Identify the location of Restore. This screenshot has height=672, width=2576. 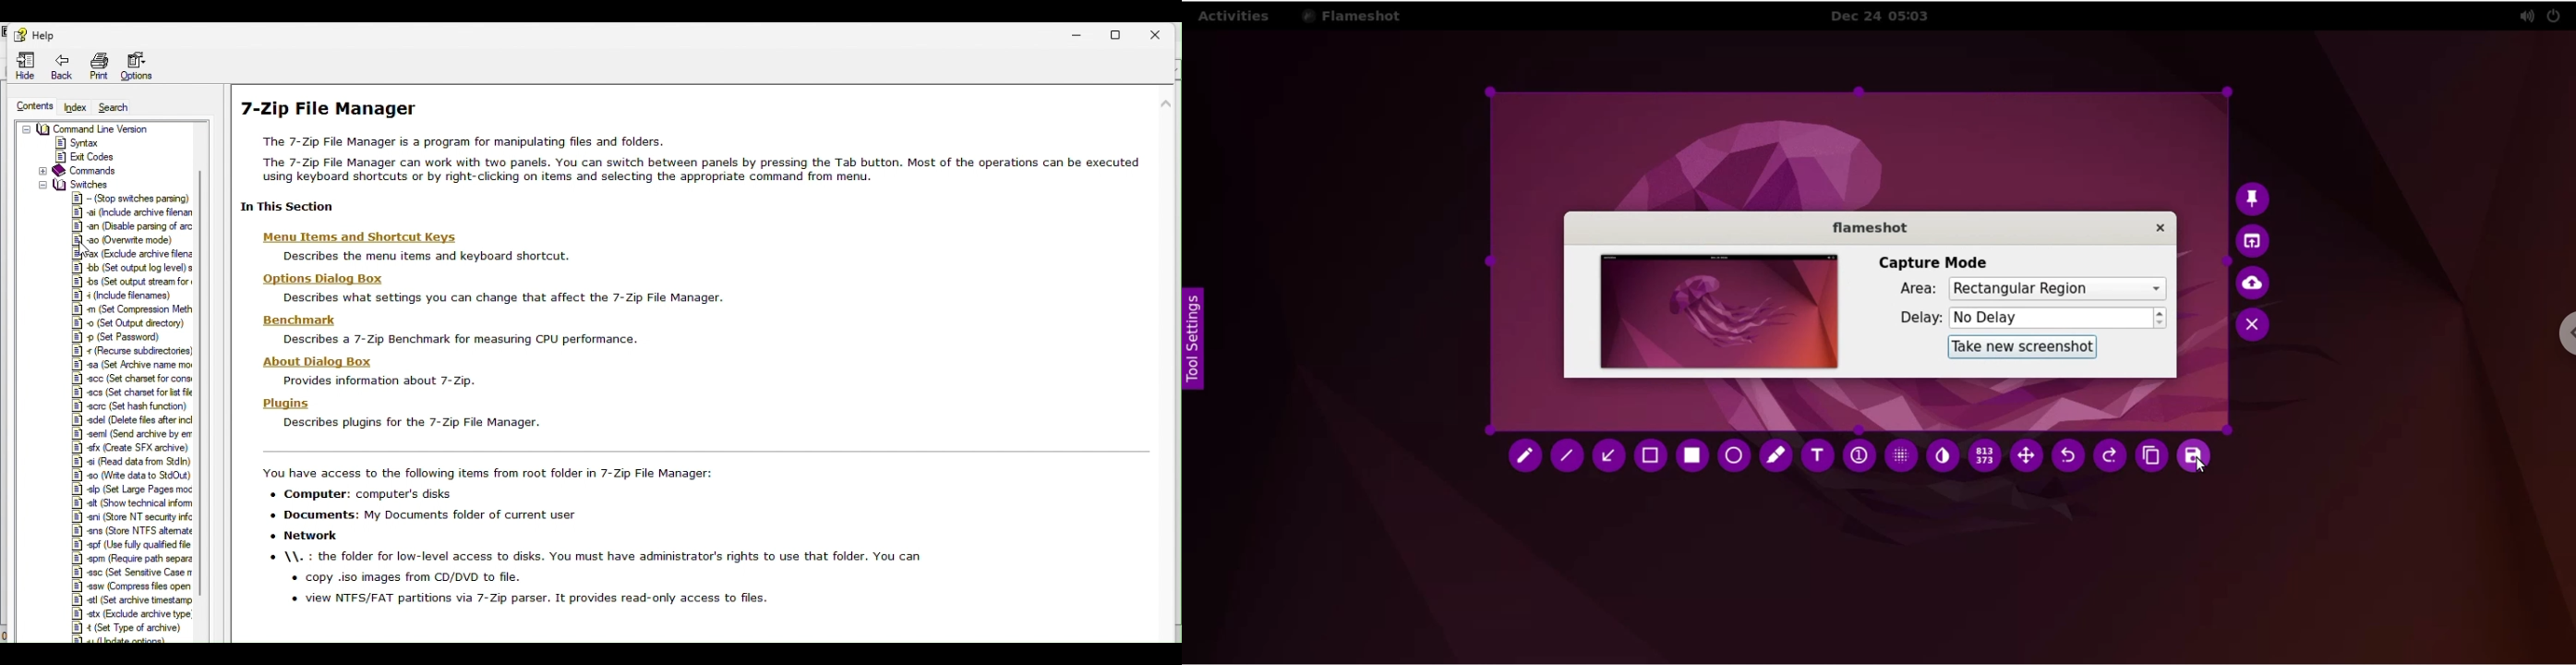
(1122, 34).